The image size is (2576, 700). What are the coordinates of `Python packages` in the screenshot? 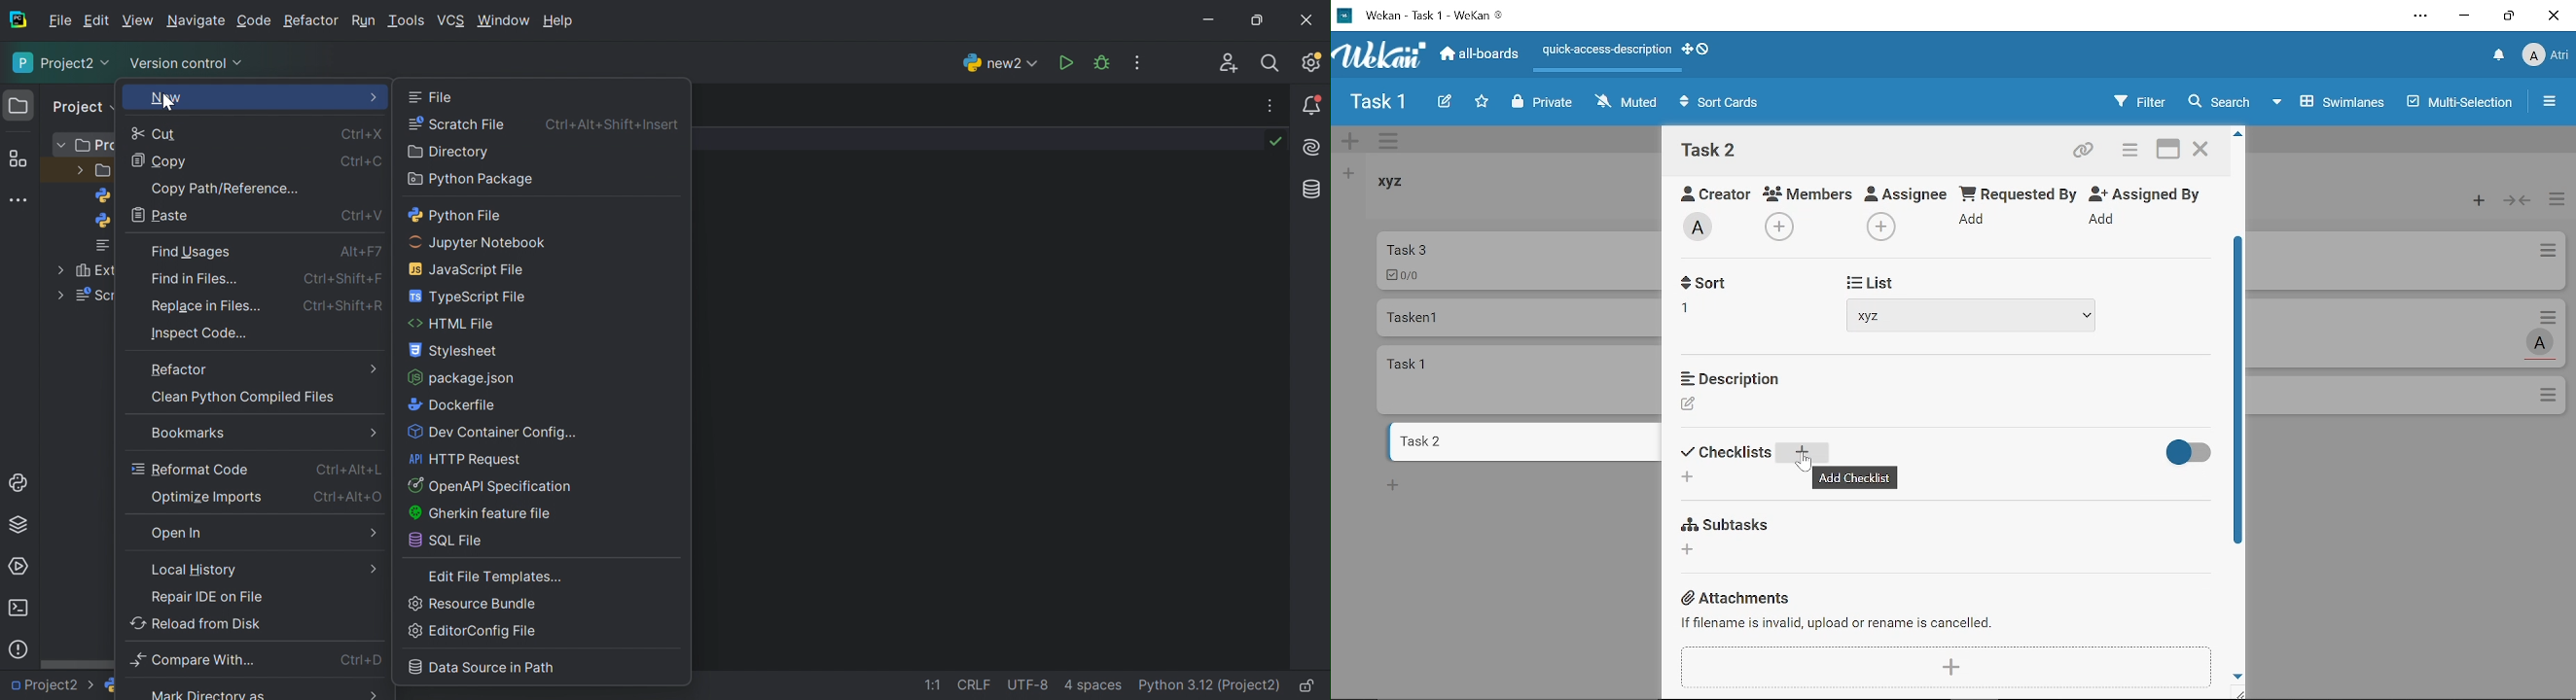 It's located at (472, 178).